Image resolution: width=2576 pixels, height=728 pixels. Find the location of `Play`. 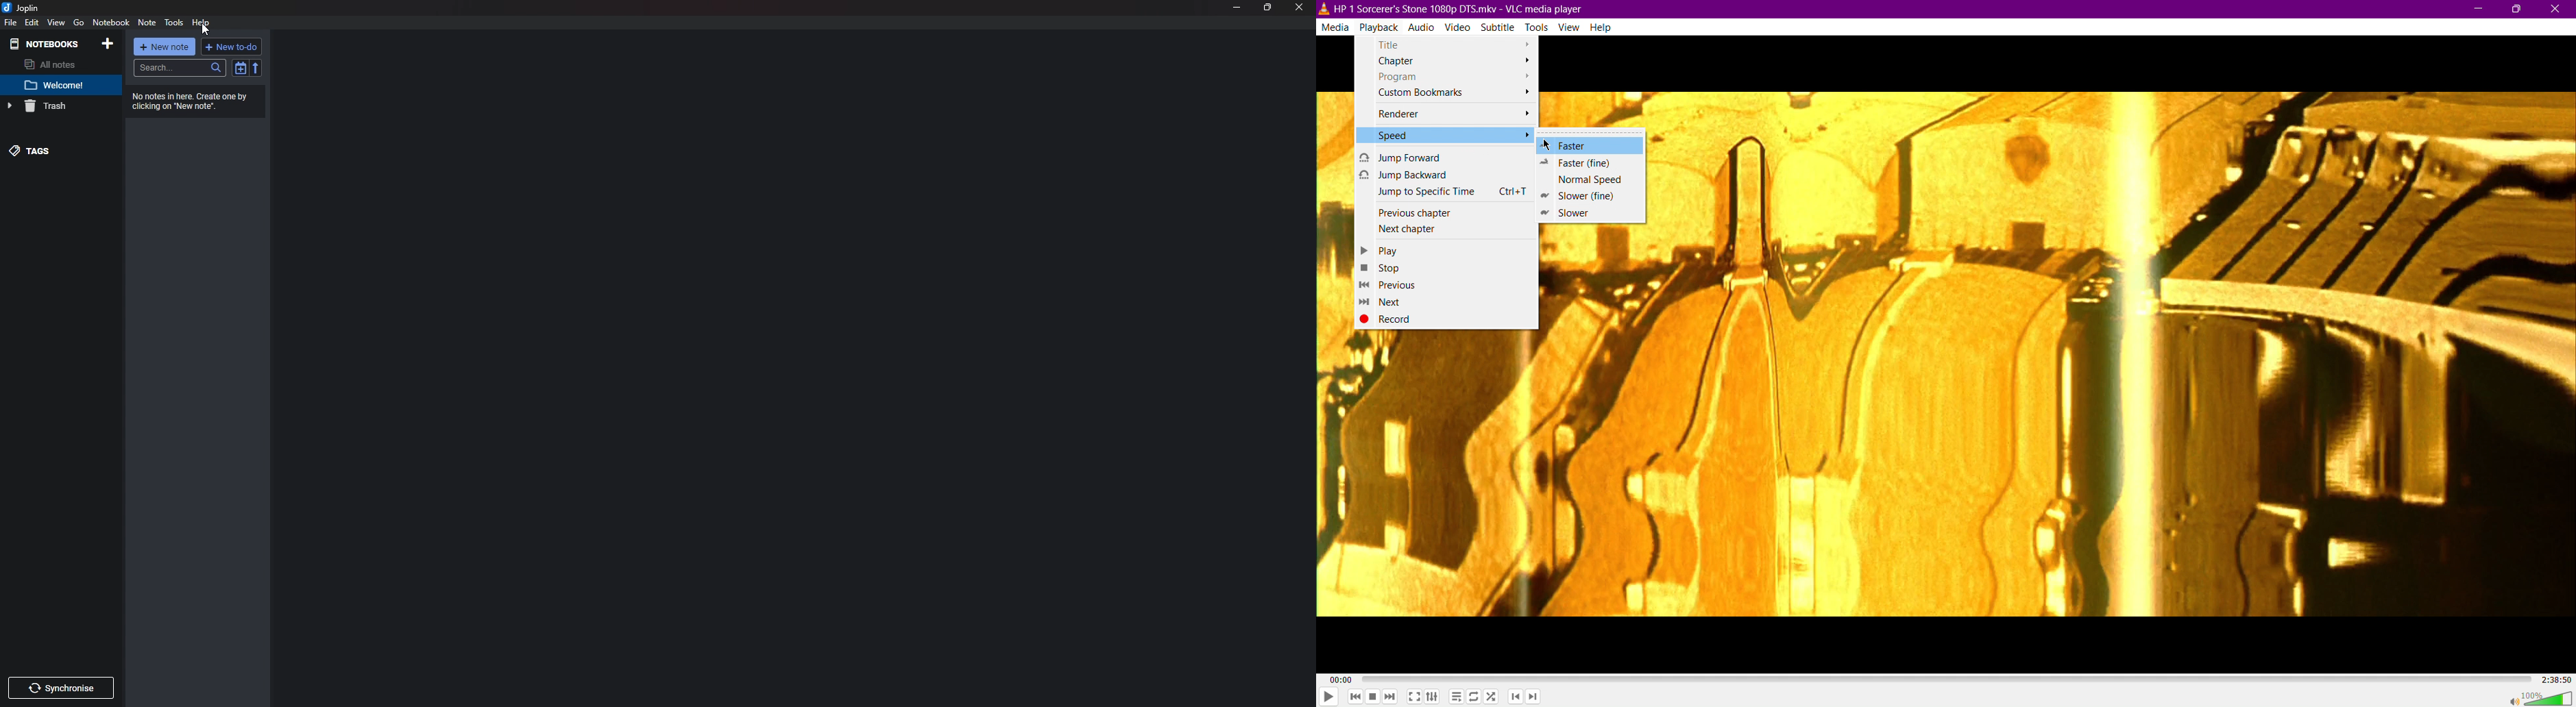

Play is located at coordinates (1329, 697).